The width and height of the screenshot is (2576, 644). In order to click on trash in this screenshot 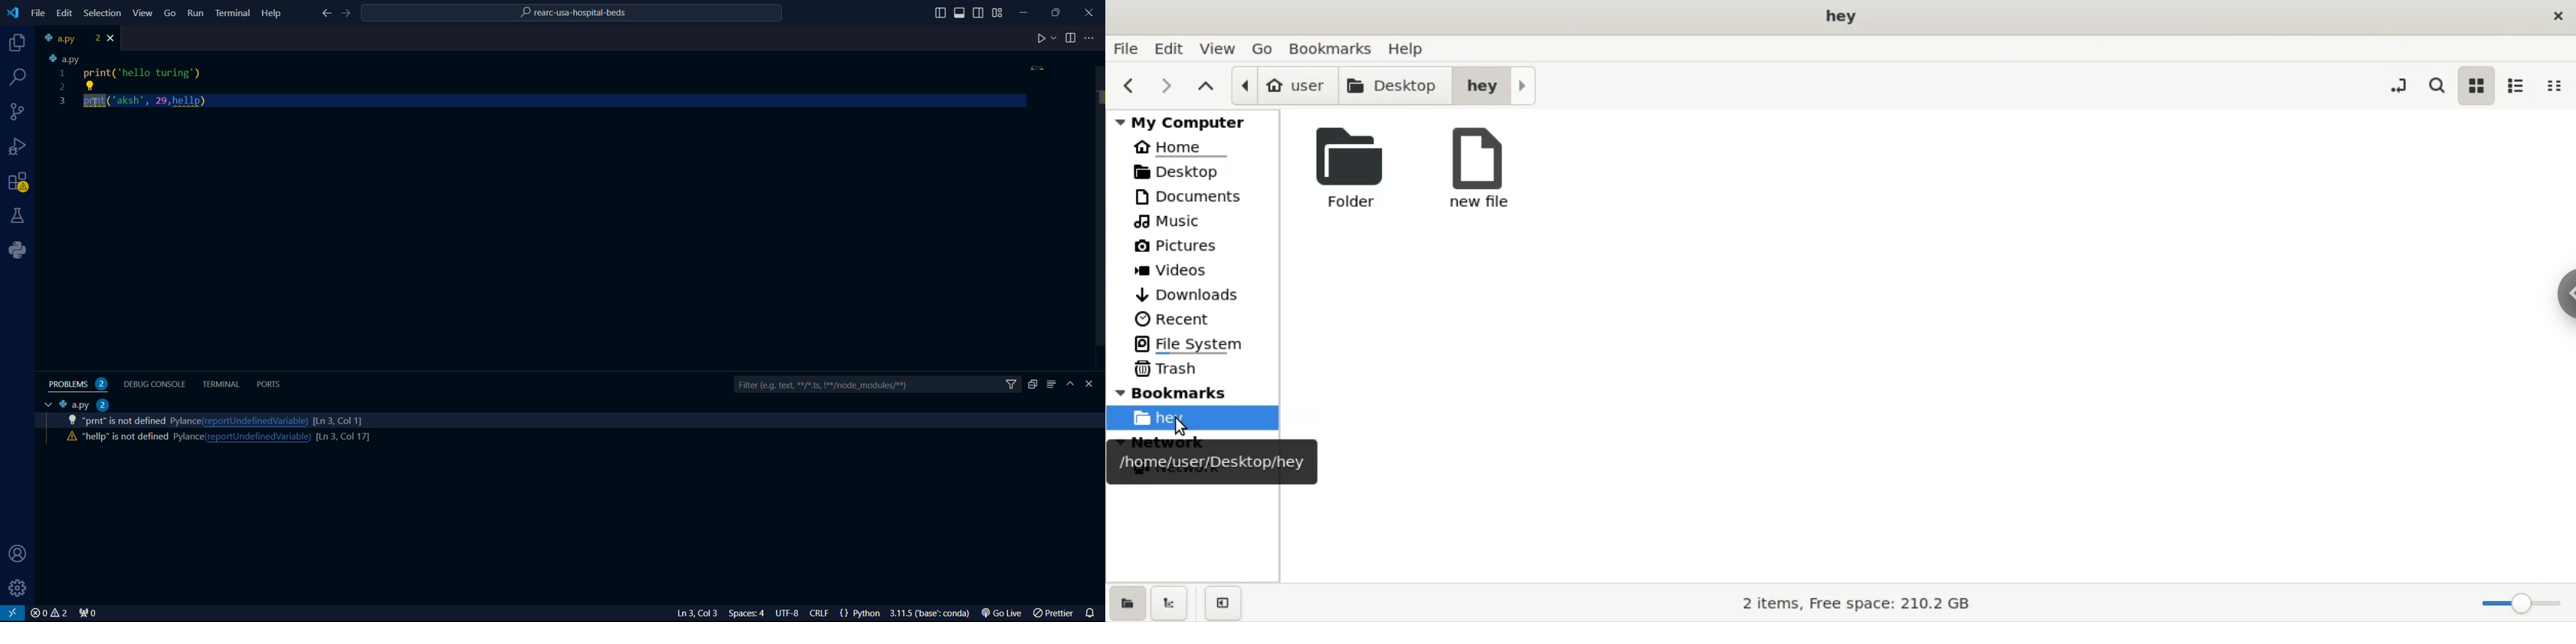, I will do `click(1170, 368)`.